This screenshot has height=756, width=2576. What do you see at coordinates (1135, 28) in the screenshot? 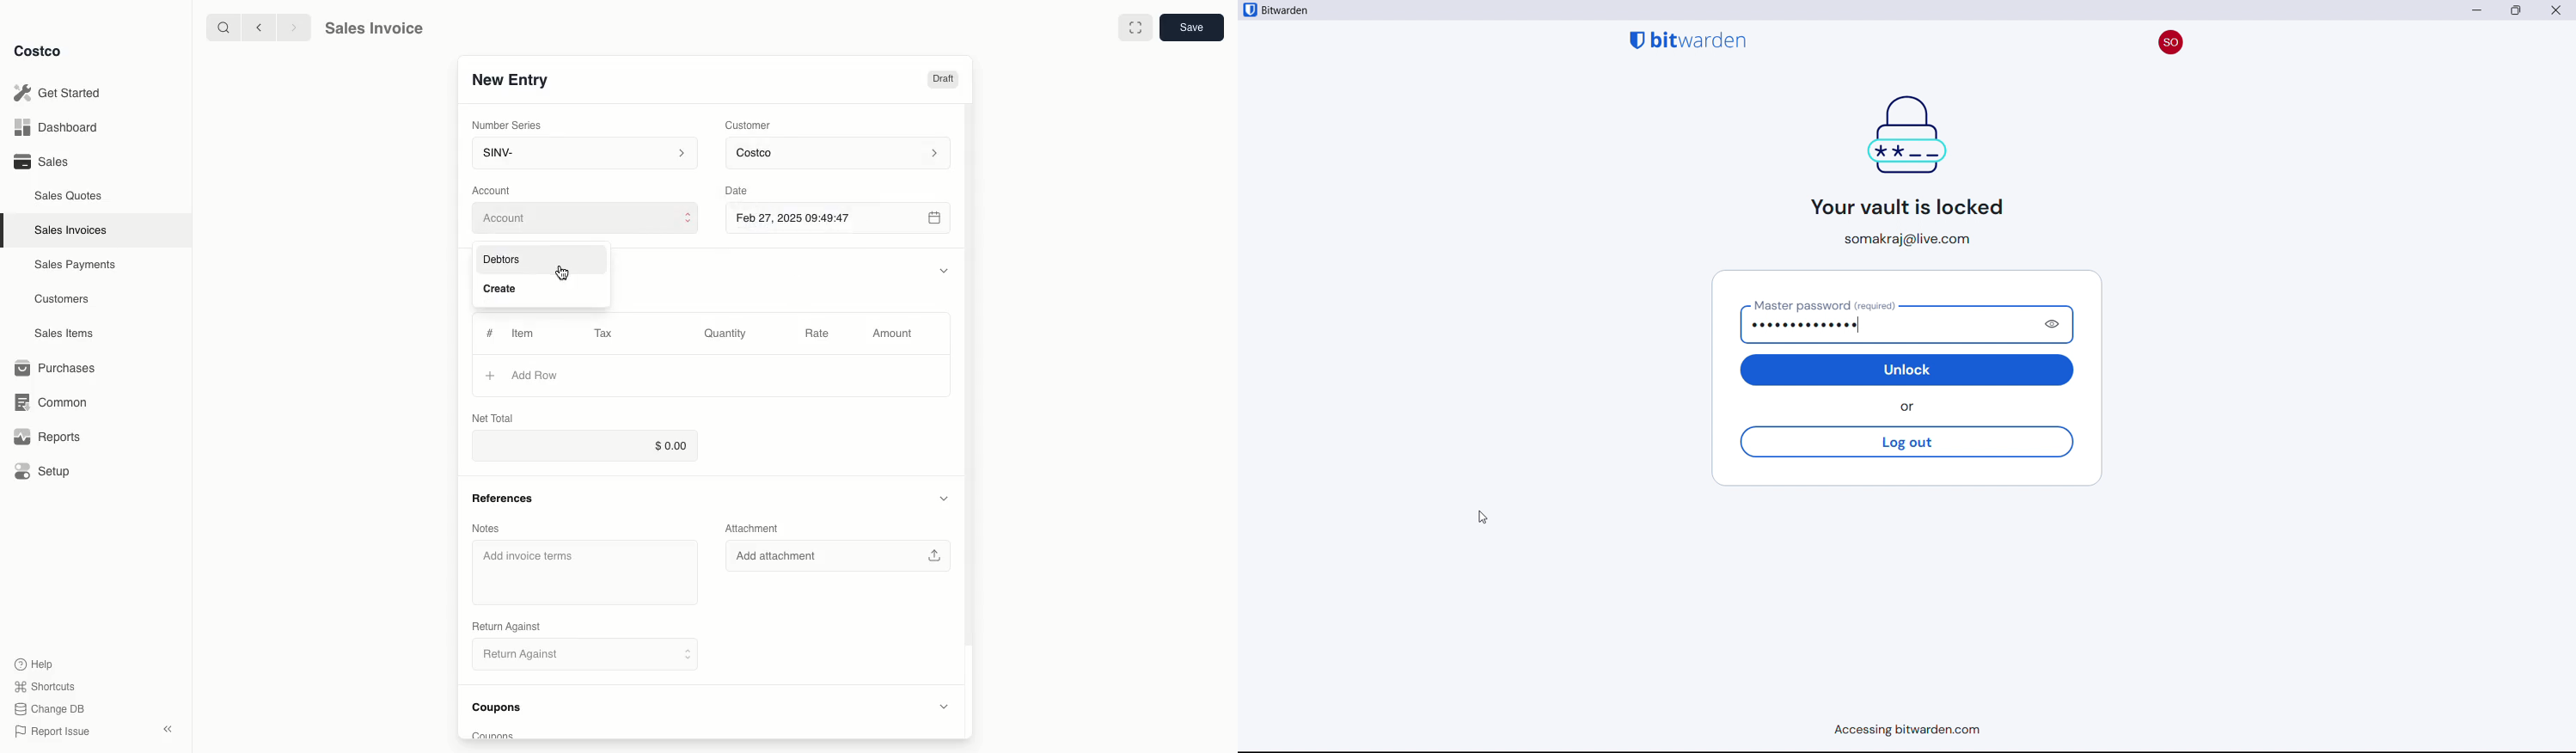
I see `Full width toggle` at bounding box center [1135, 28].